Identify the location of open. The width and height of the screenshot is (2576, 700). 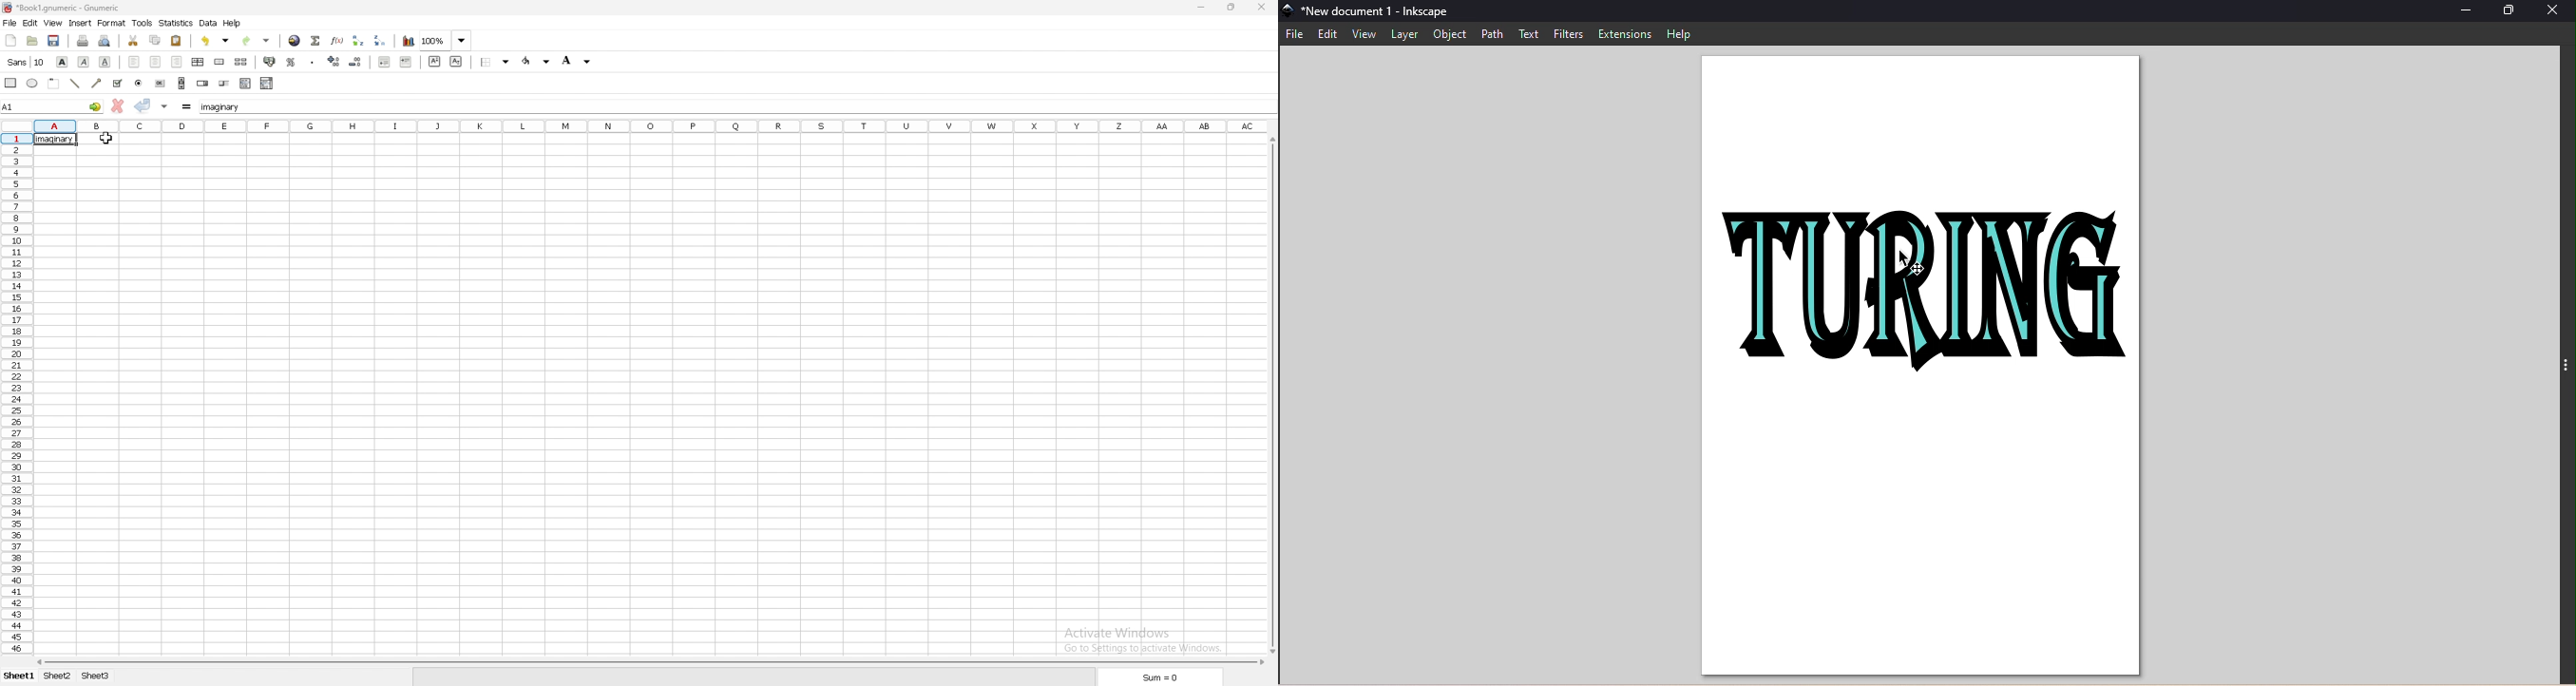
(33, 40).